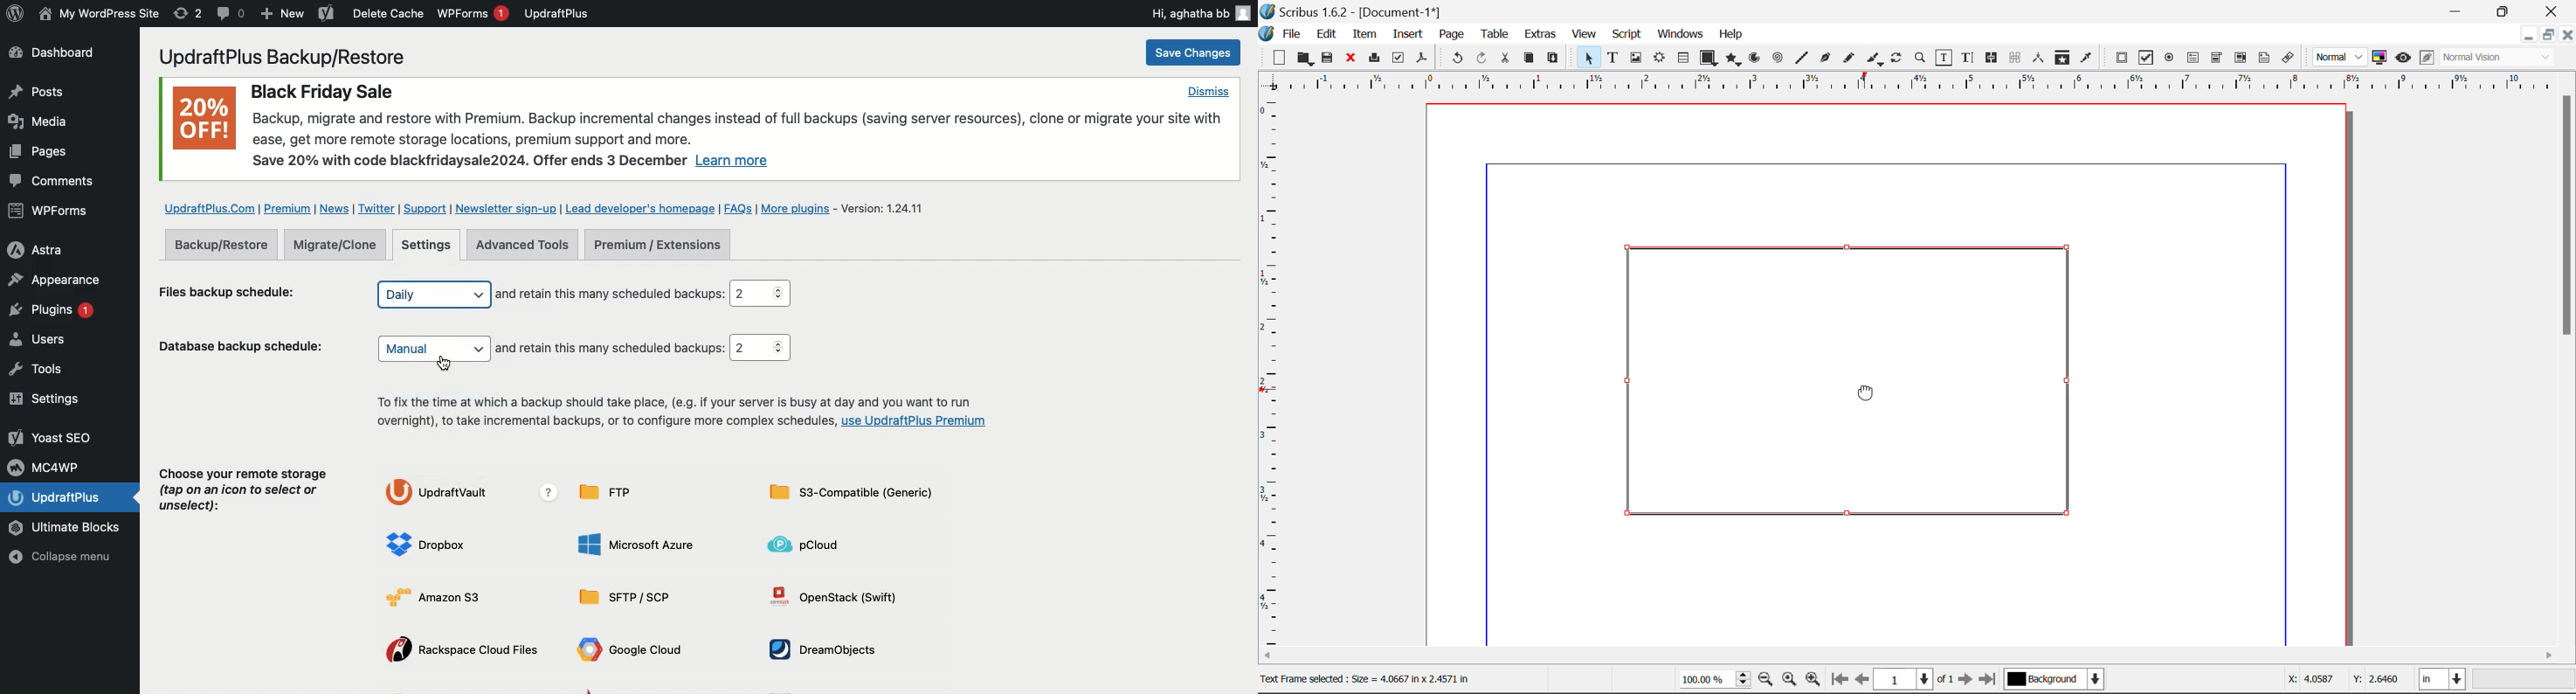 Image resolution: width=2576 pixels, height=700 pixels. What do you see at coordinates (340, 246) in the screenshot?
I see `Migrate clone` at bounding box center [340, 246].